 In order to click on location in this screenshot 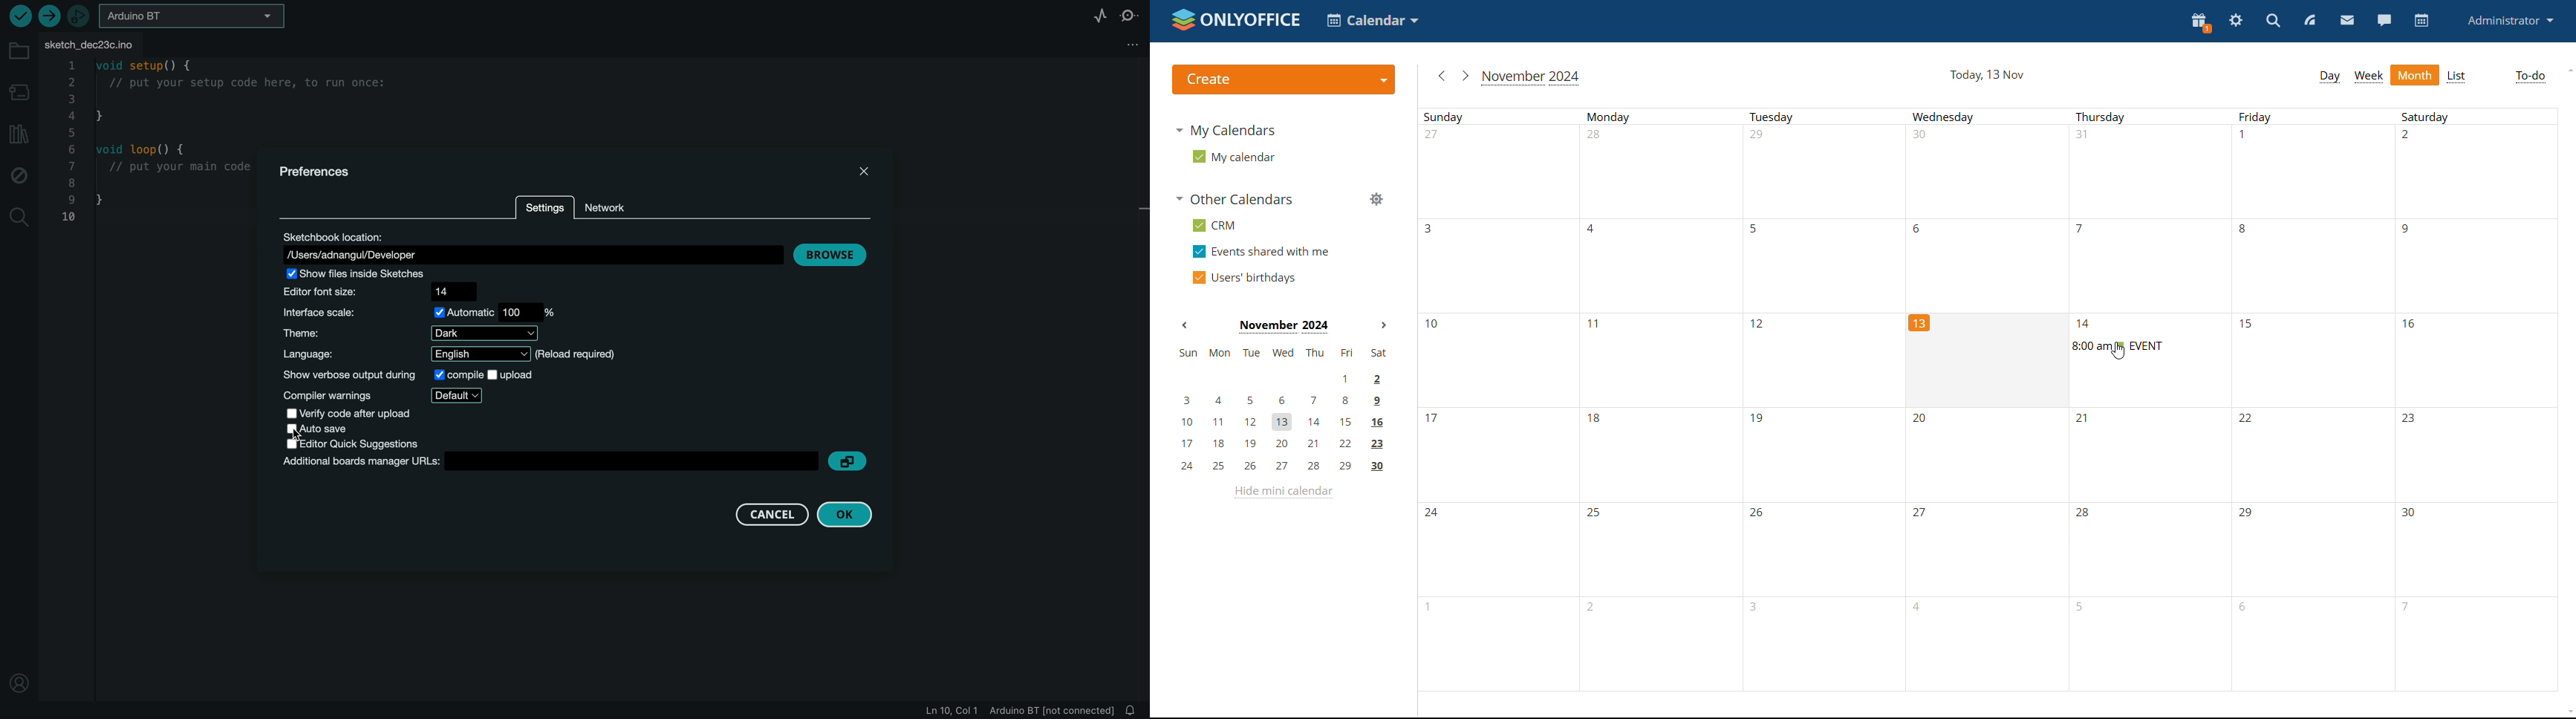, I will do `click(531, 248)`.